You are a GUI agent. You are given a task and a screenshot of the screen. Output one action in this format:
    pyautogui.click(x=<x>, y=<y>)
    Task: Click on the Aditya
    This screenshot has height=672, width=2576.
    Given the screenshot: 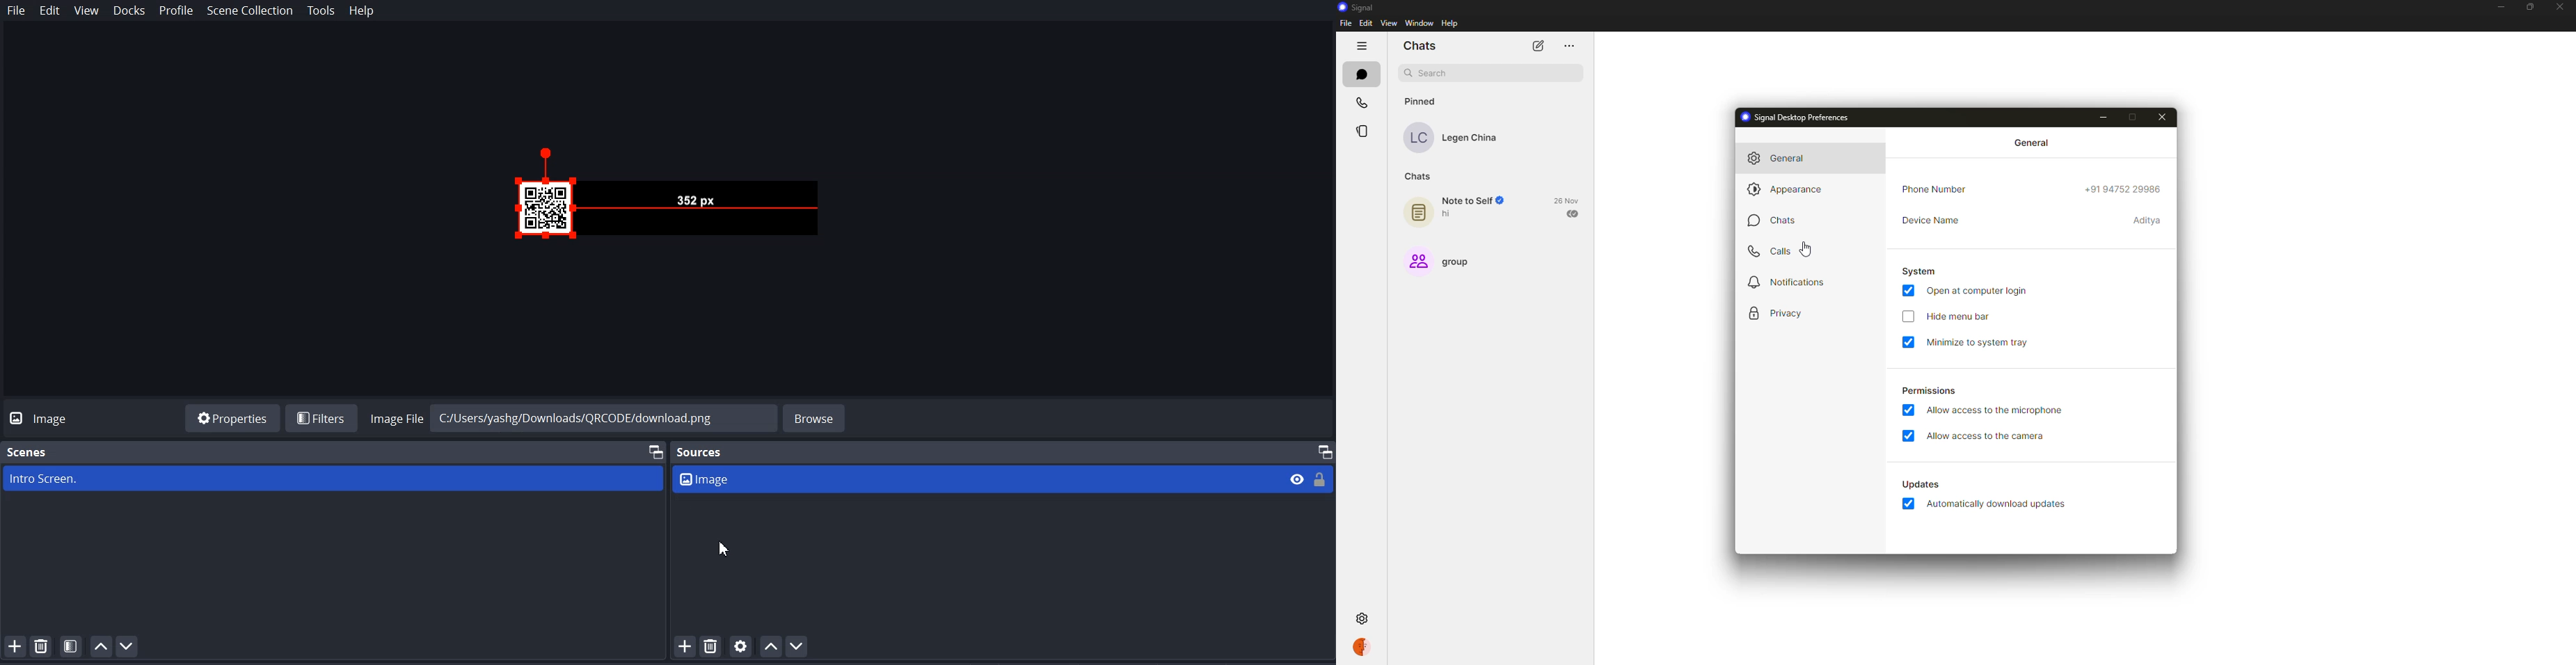 What is the action you would take?
    pyautogui.click(x=2148, y=220)
    